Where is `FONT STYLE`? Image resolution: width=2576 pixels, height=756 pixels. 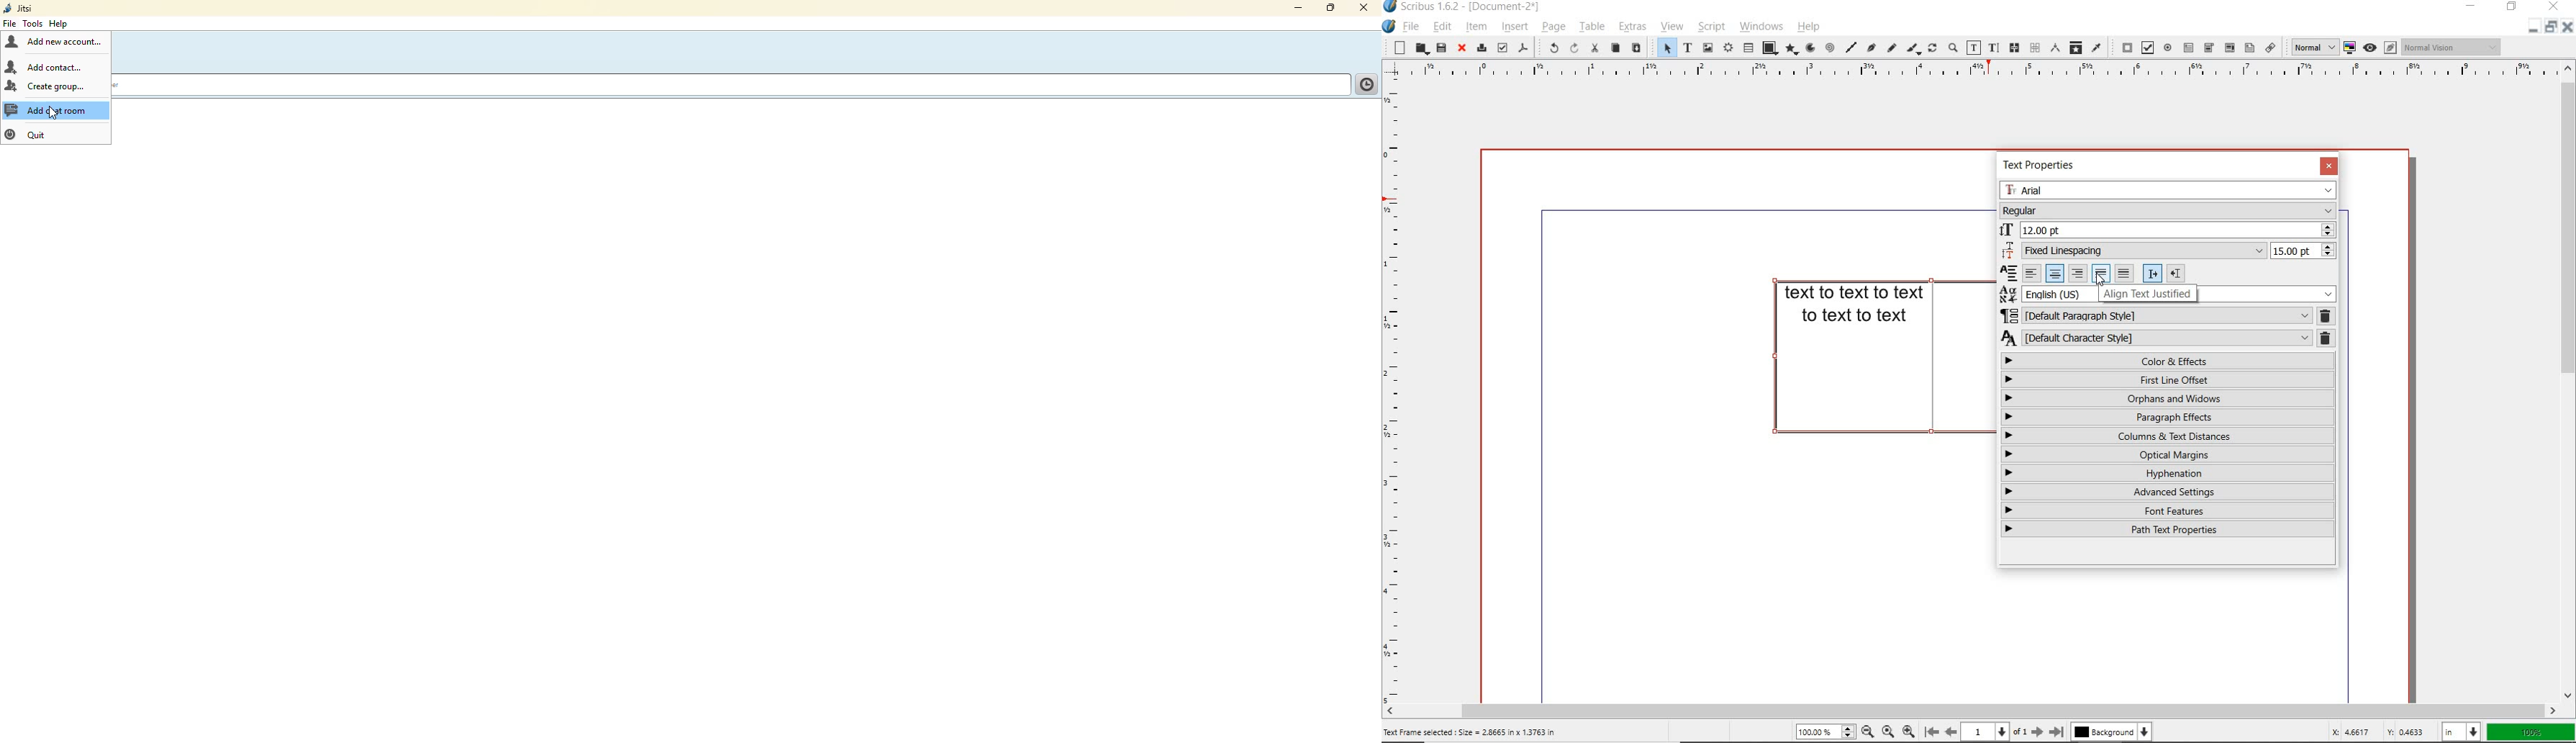 FONT STYLE is located at coordinates (2168, 210).